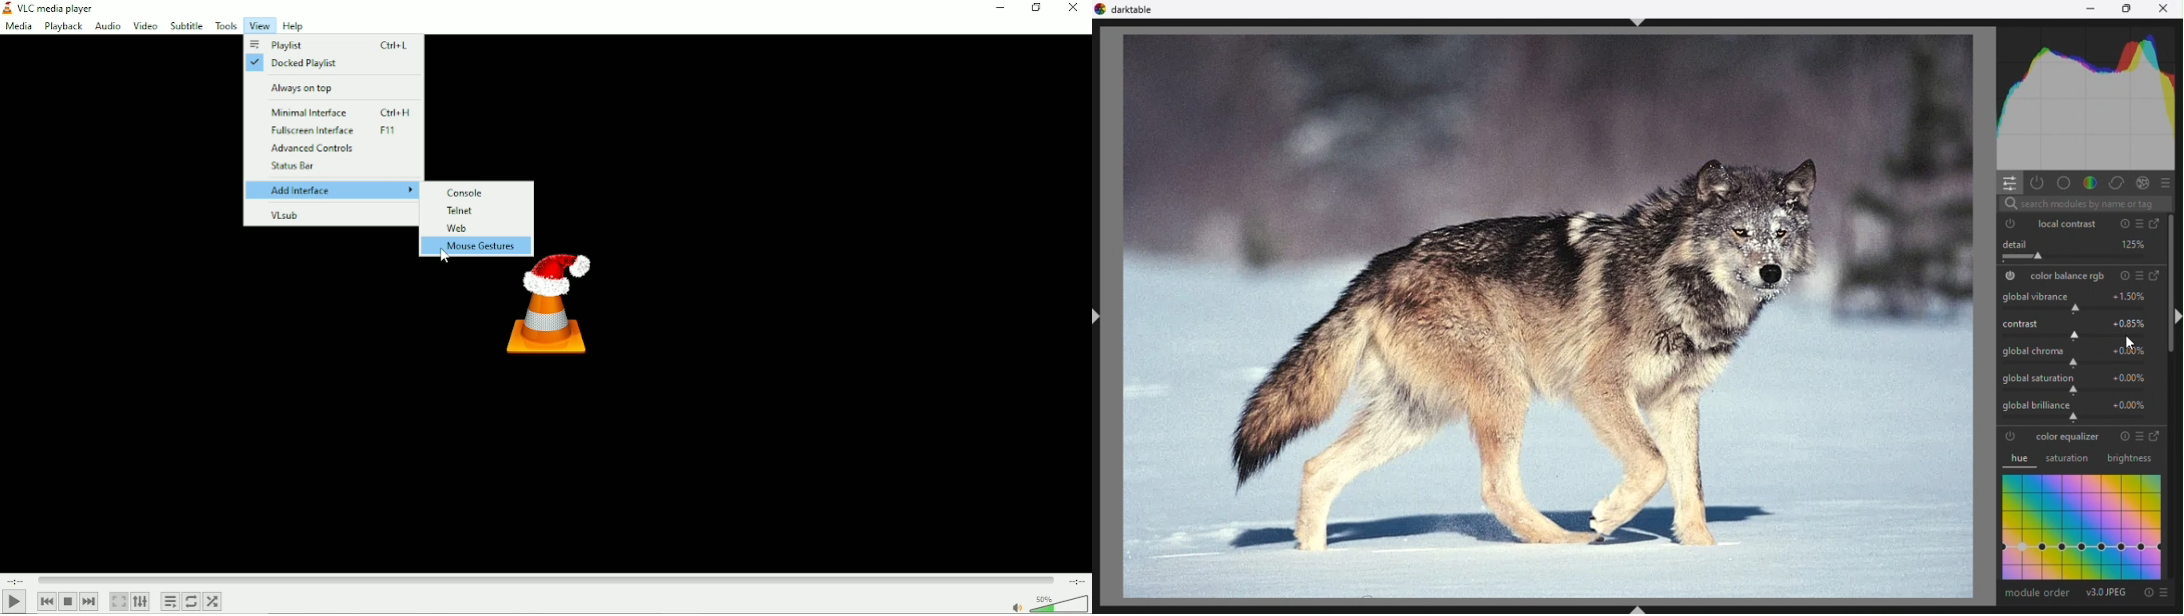 This screenshot has height=616, width=2184. I want to click on Fullscreen interface, so click(334, 131).